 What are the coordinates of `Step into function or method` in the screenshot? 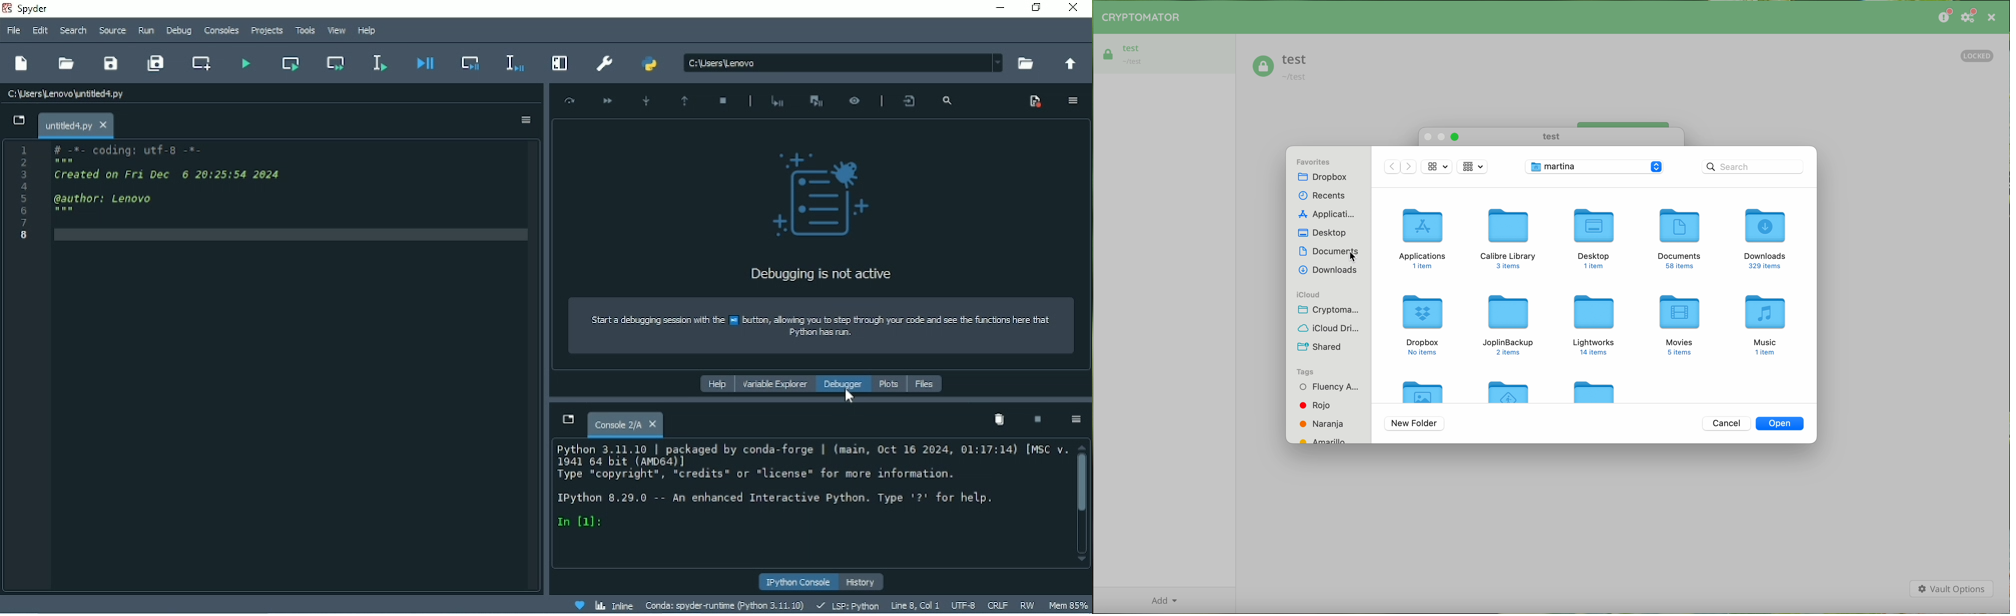 It's located at (647, 100).